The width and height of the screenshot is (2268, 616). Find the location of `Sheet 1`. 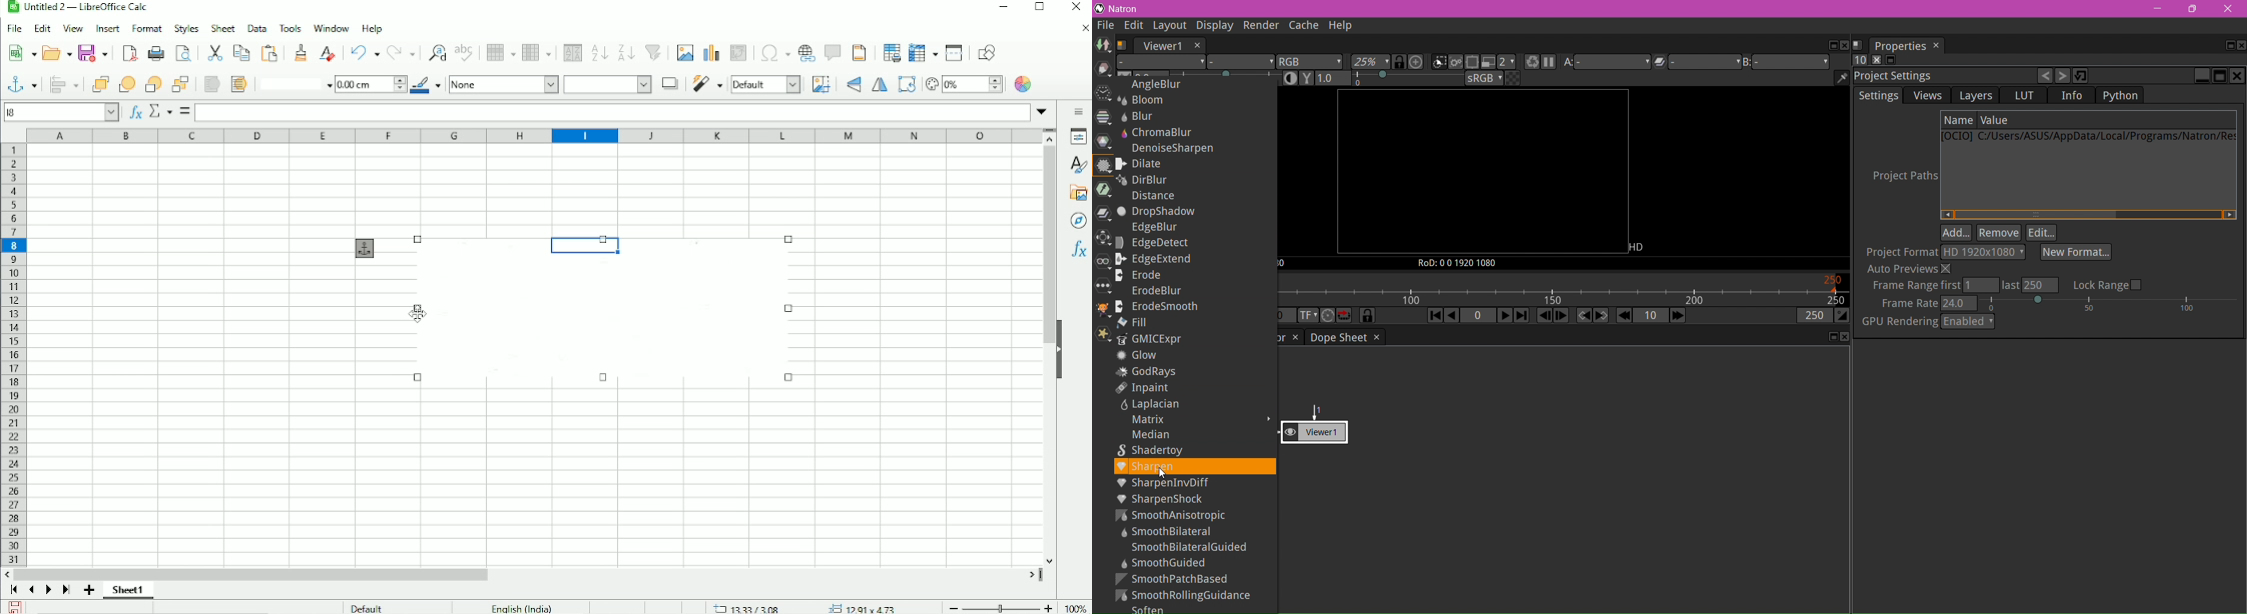

Sheet 1 is located at coordinates (128, 590).